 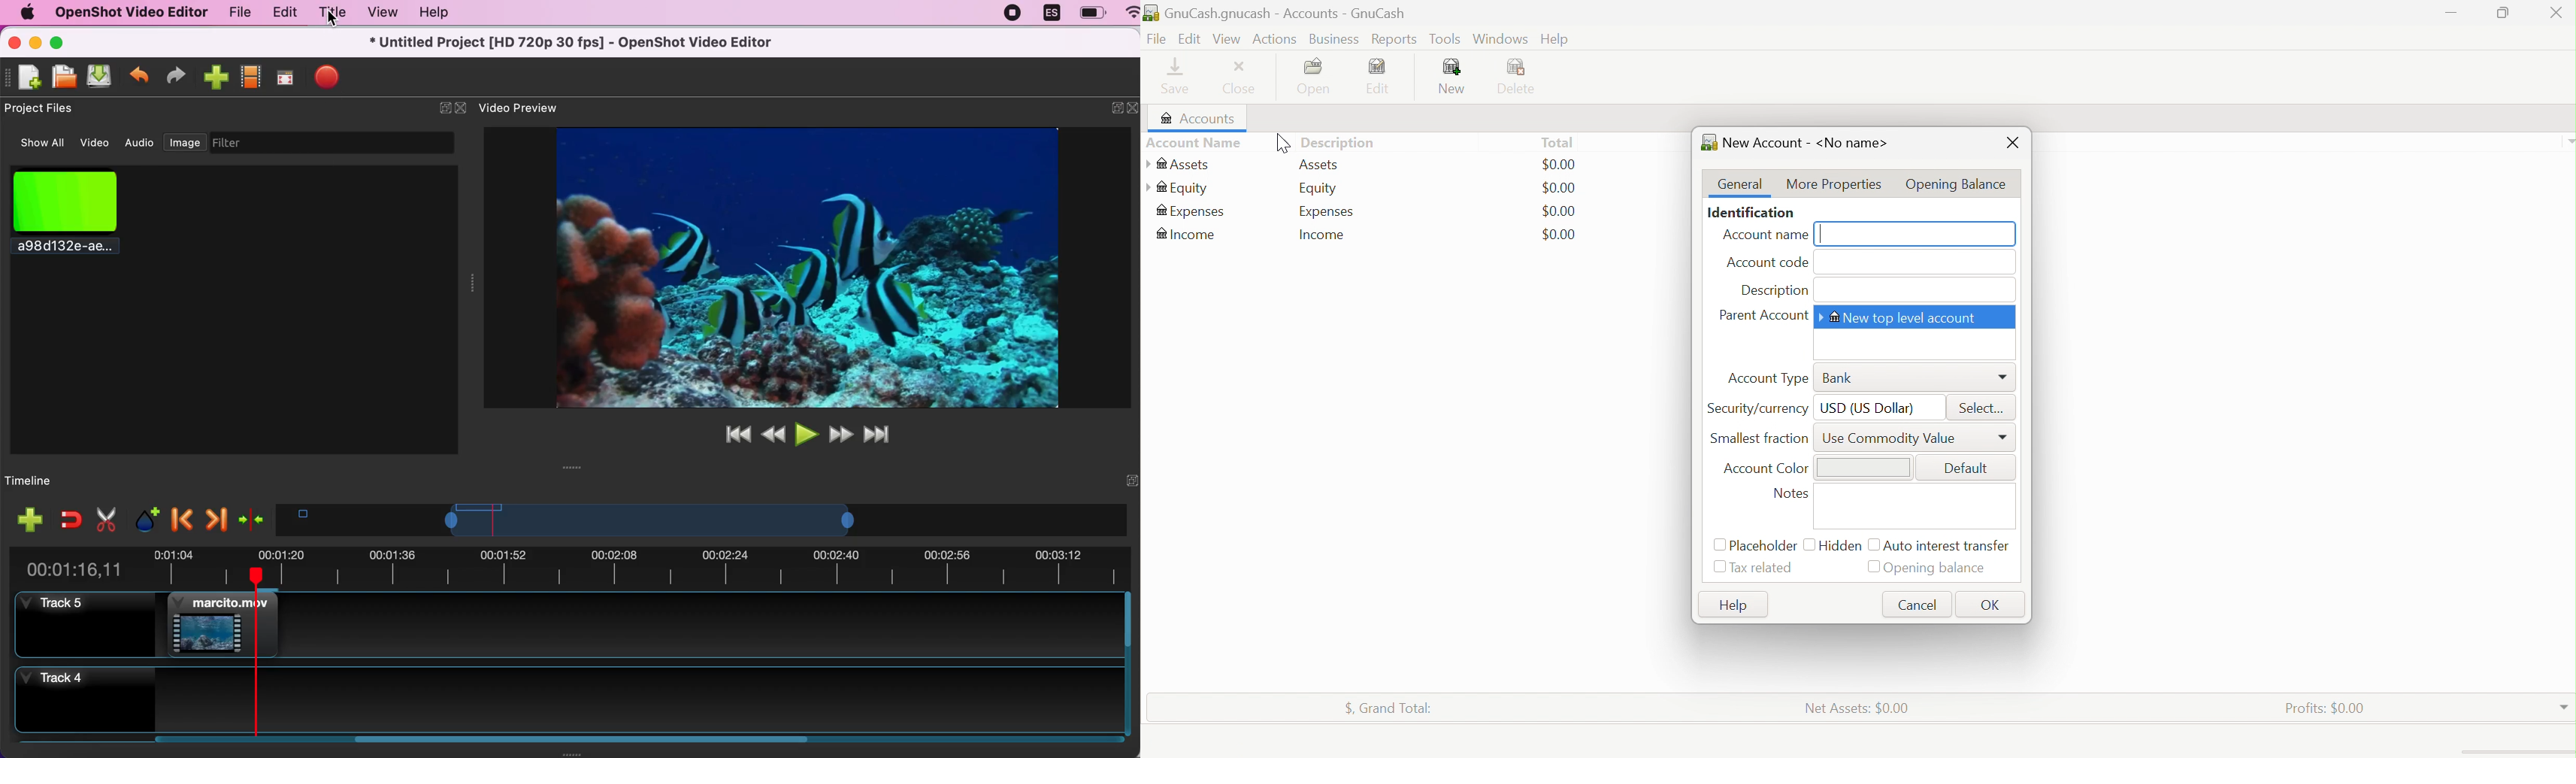 I want to click on $0.00, so click(x=1559, y=234).